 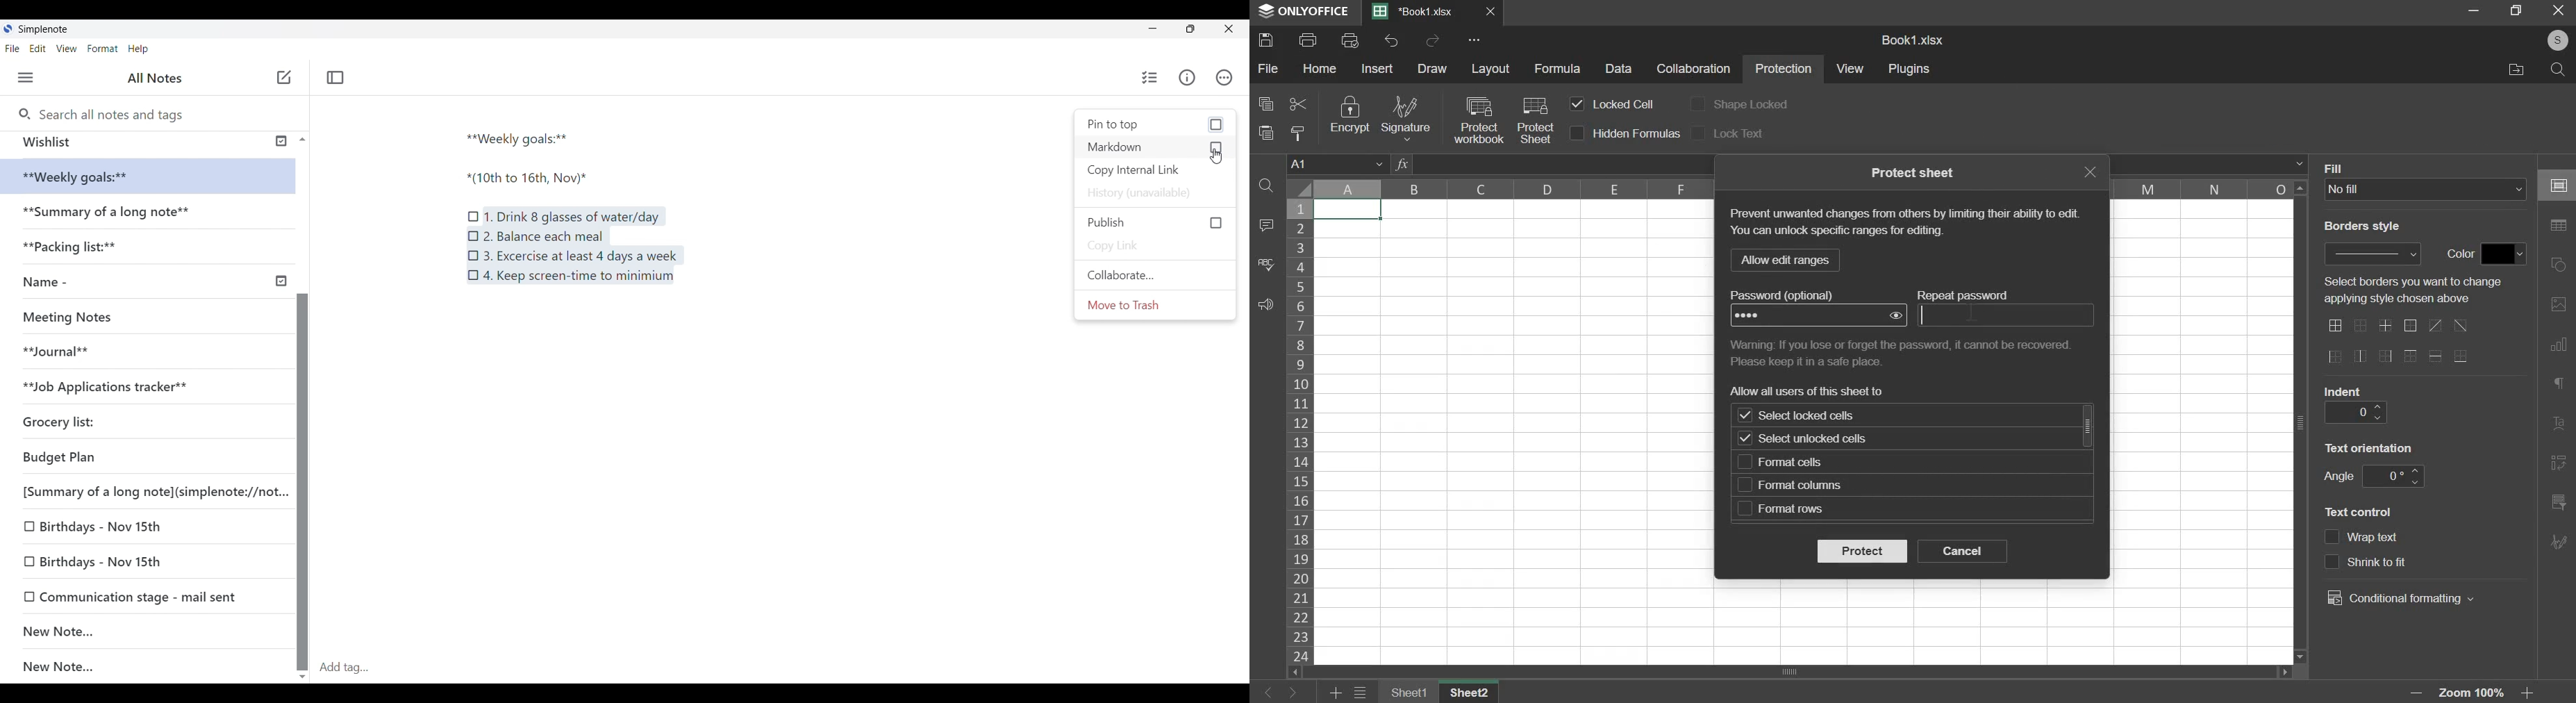 What do you see at coordinates (2559, 424) in the screenshot?
I see `right side bar` at bounding box center [2559, 424].